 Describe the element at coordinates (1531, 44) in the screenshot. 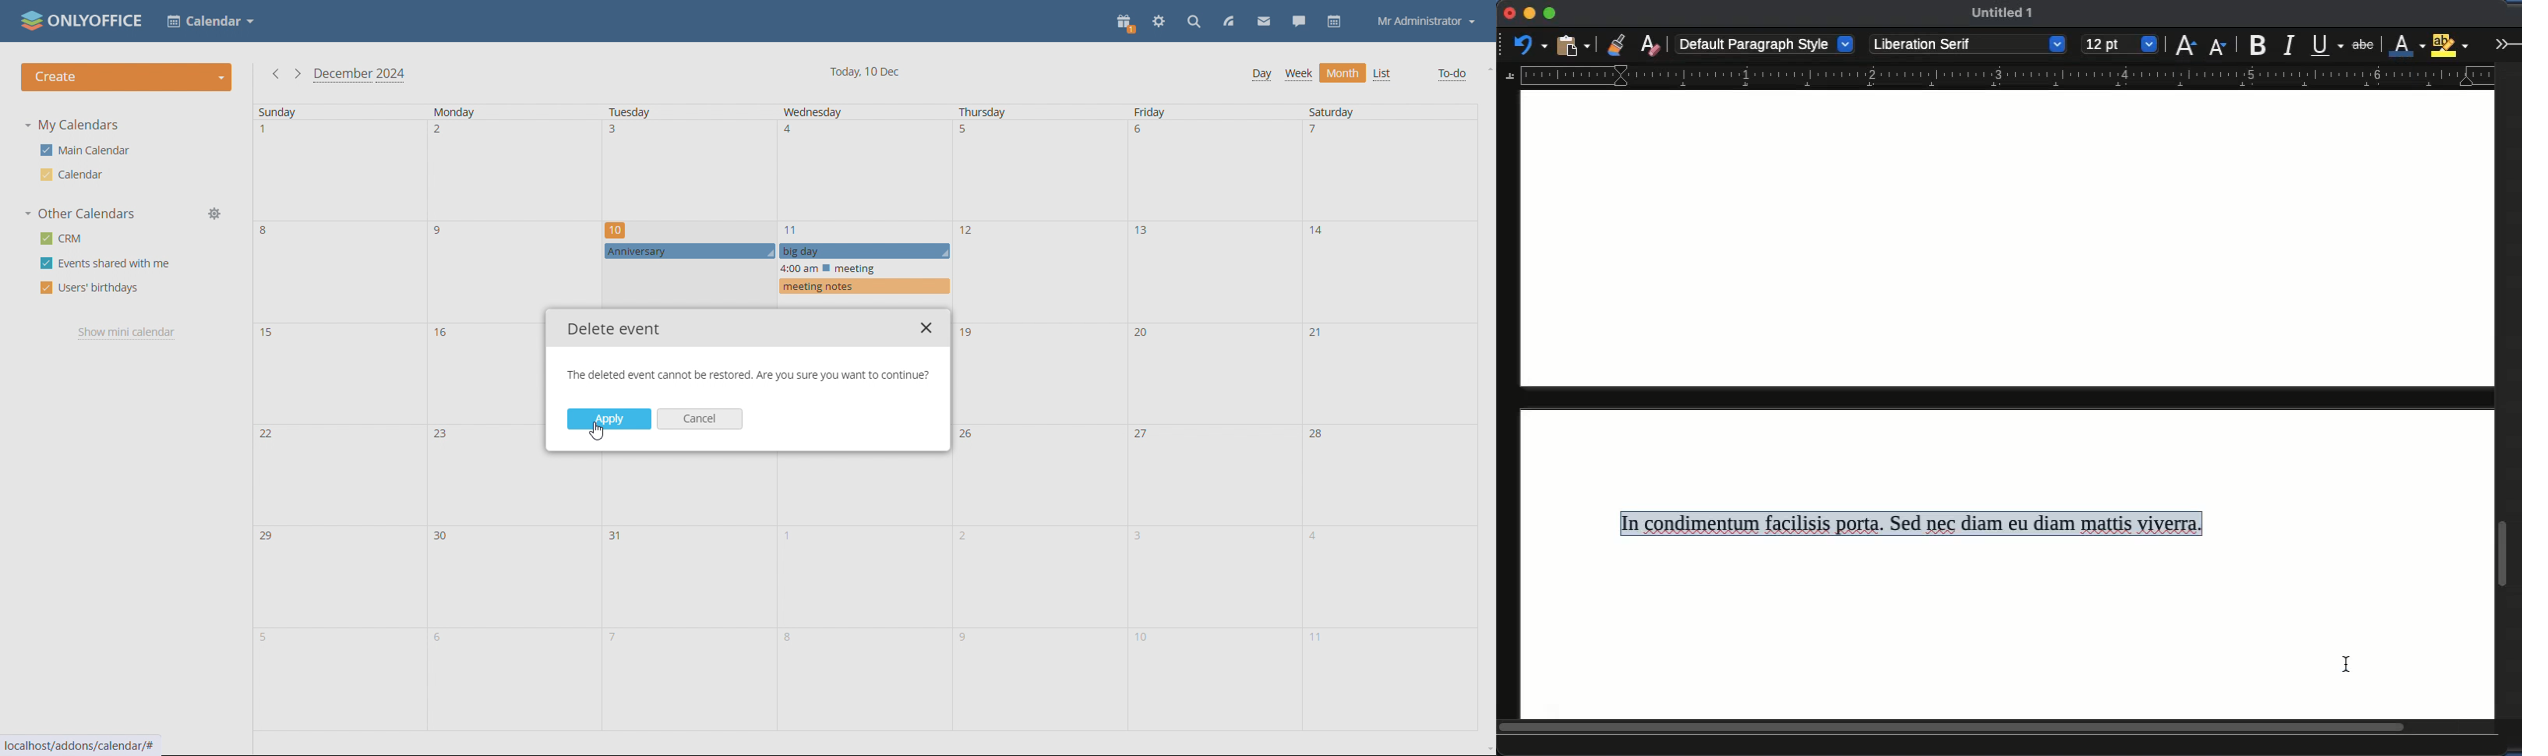

I see `undo` at that location.